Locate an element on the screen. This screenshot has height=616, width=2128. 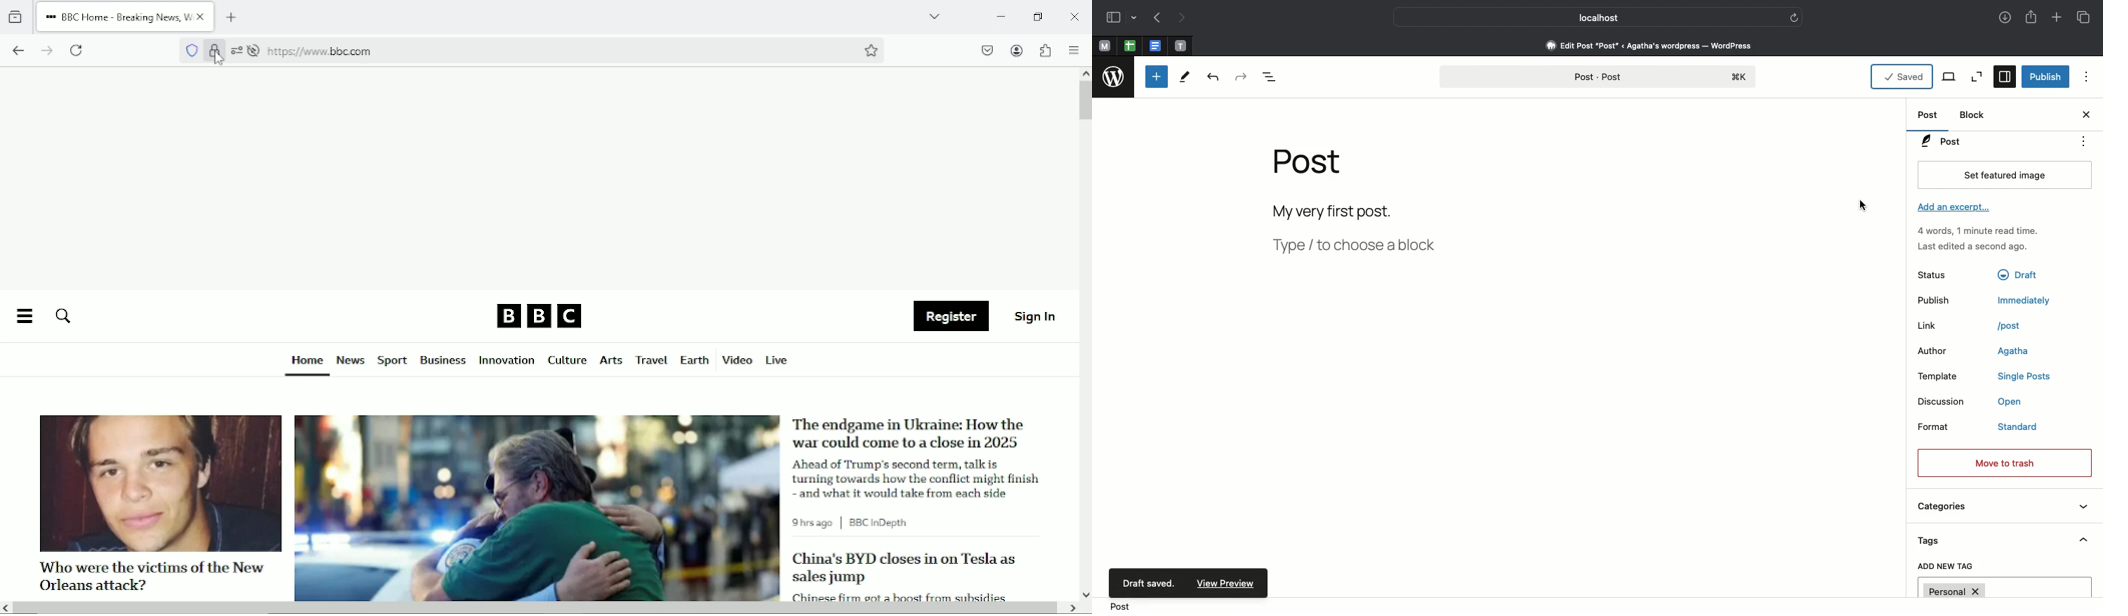
refresh is located at coordinates (1797, 16).